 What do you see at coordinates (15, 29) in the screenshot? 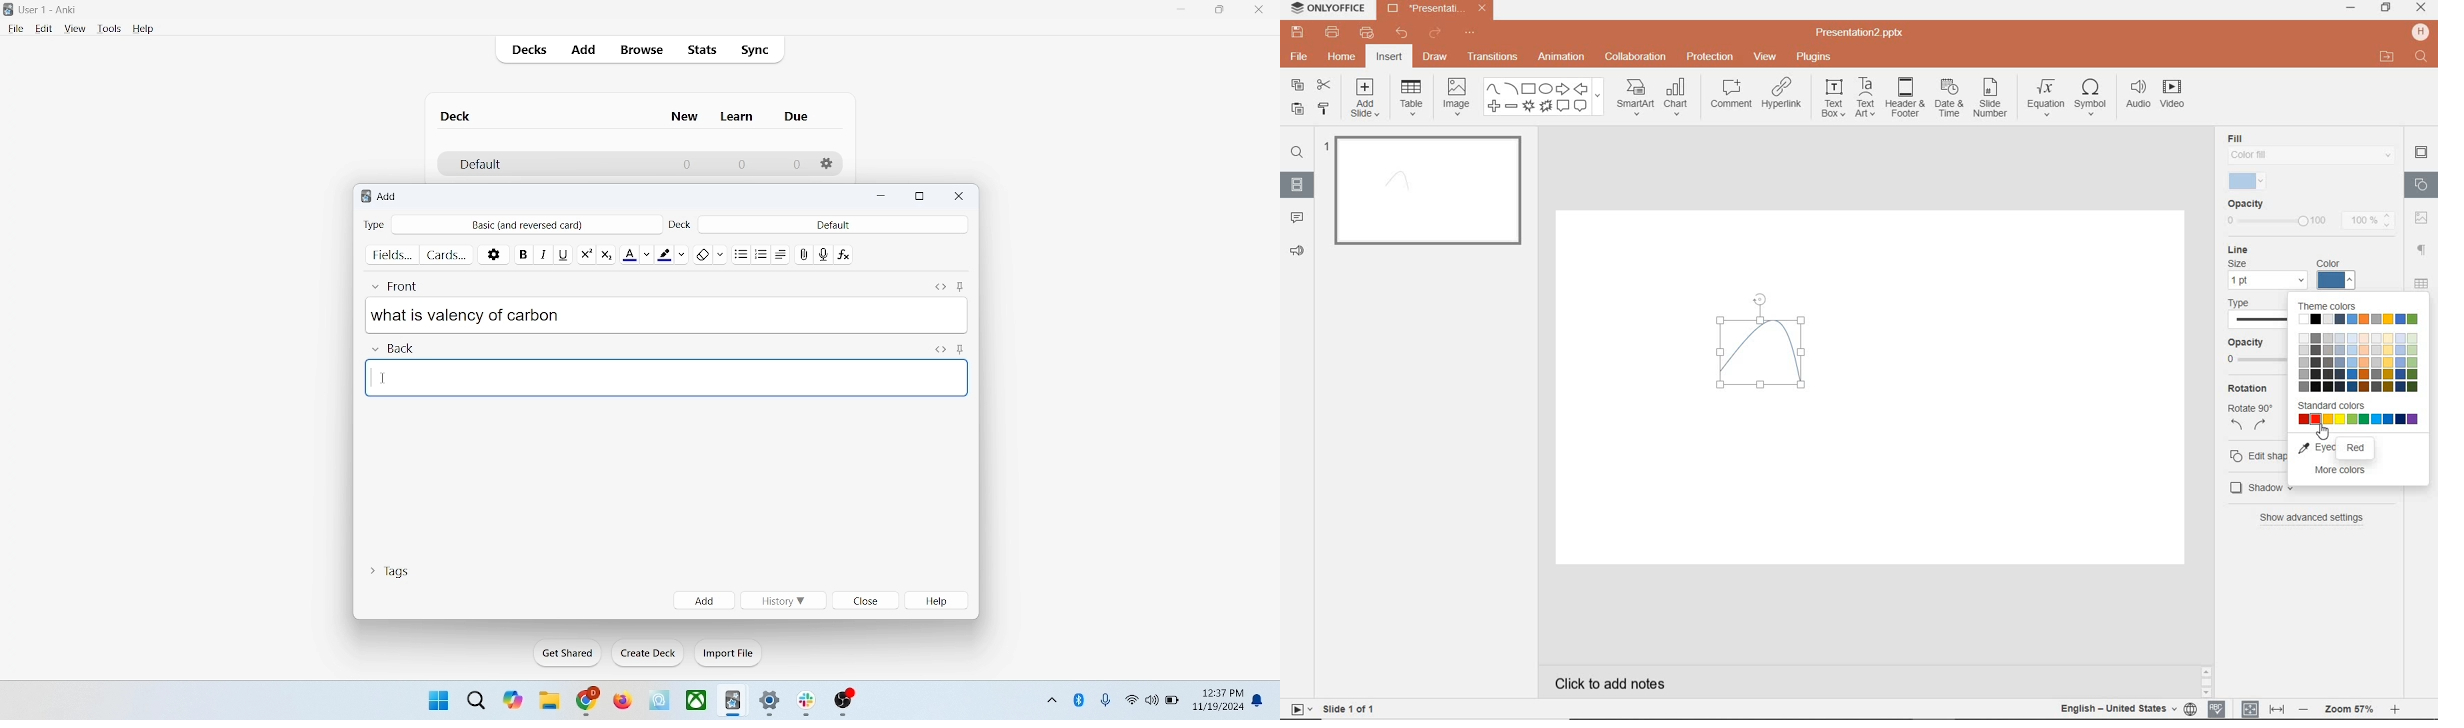
I see `file` at bounding box center [15, 29].